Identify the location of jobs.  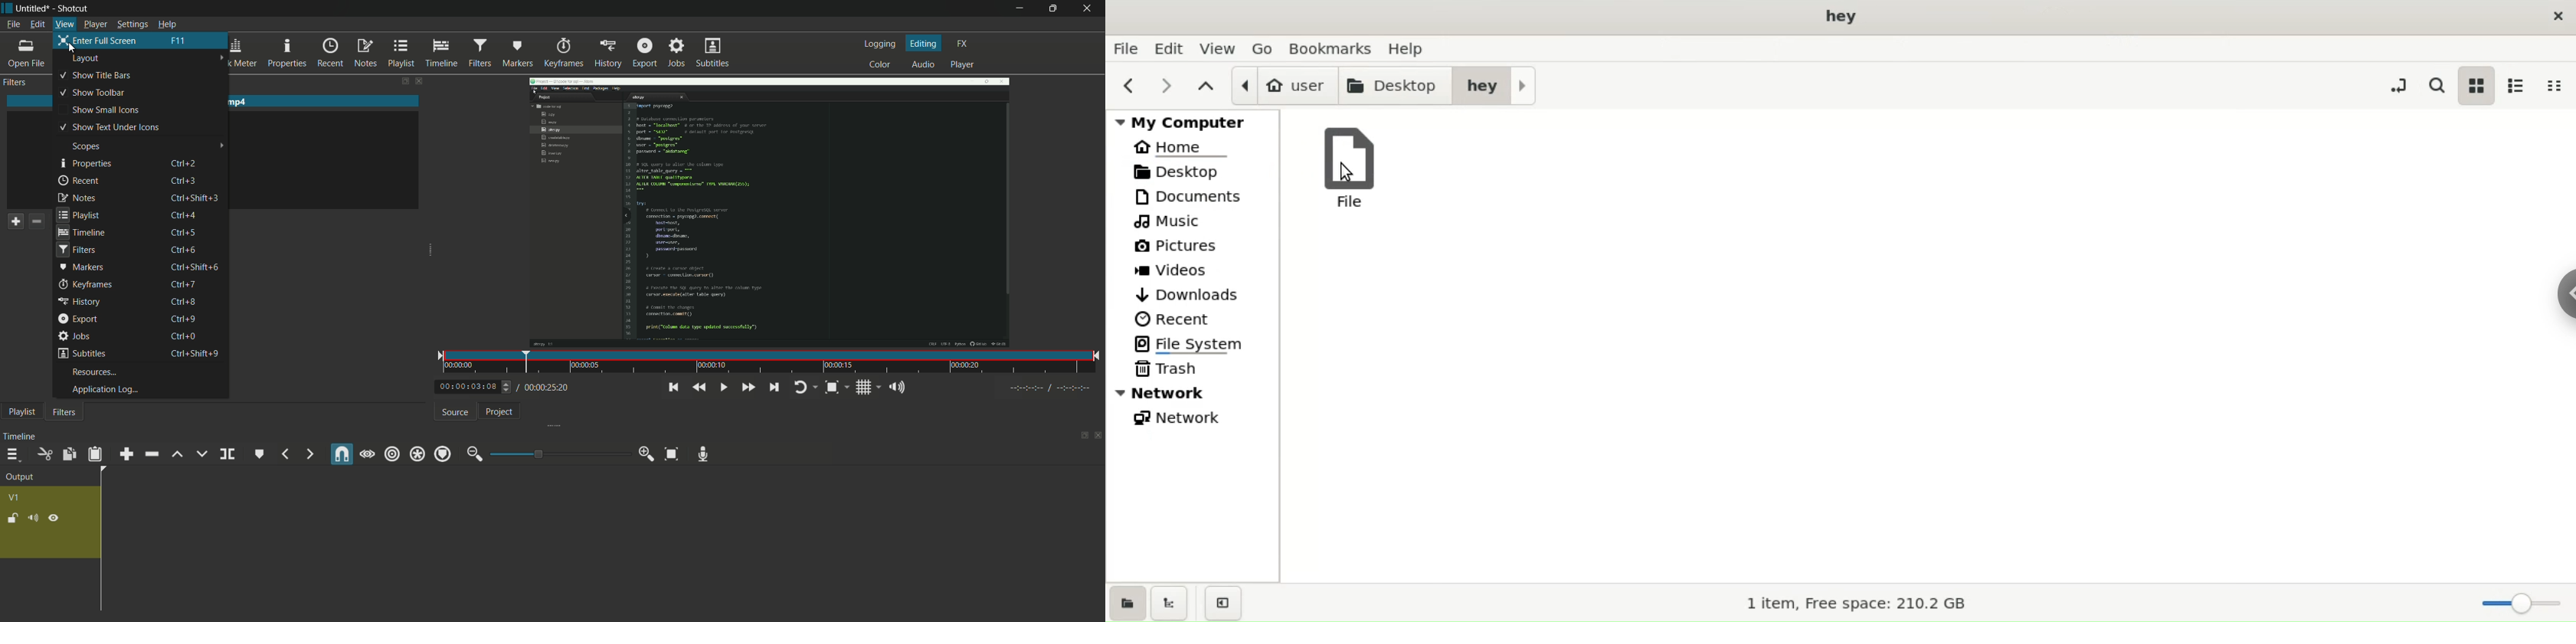
(677, 53).